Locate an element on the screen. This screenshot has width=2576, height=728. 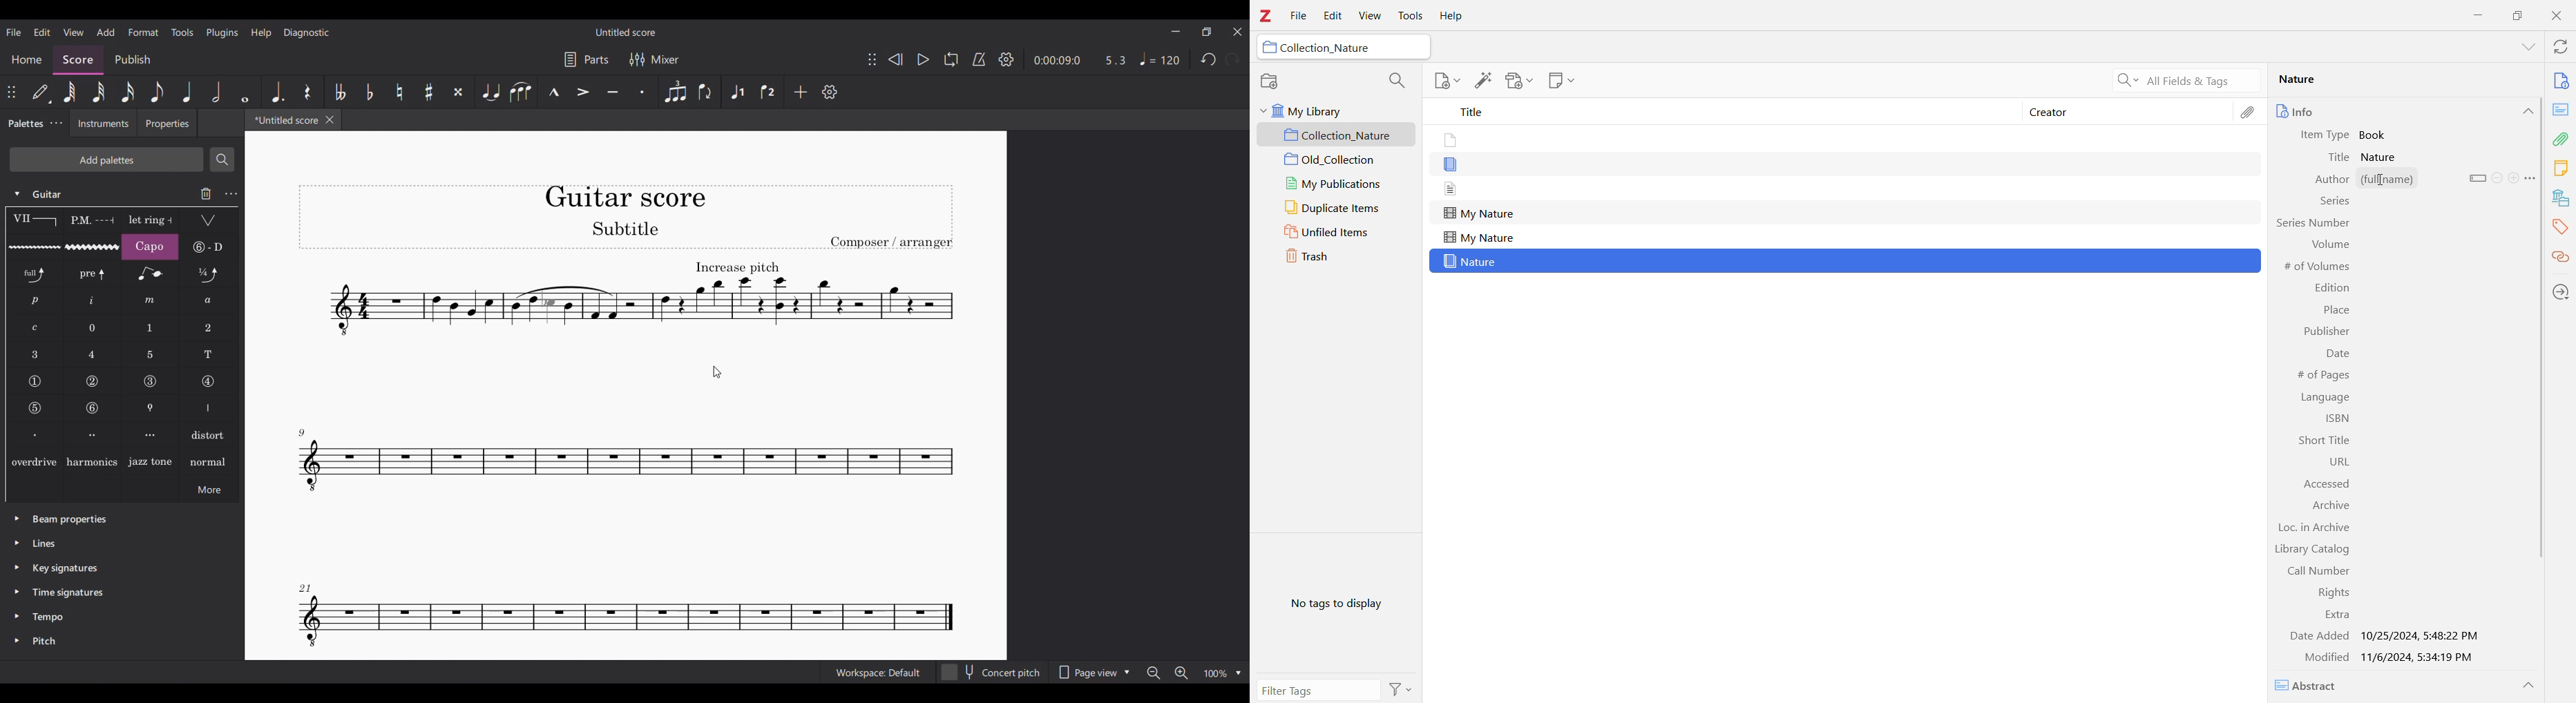
Rest is located at coordinates (308, 92).